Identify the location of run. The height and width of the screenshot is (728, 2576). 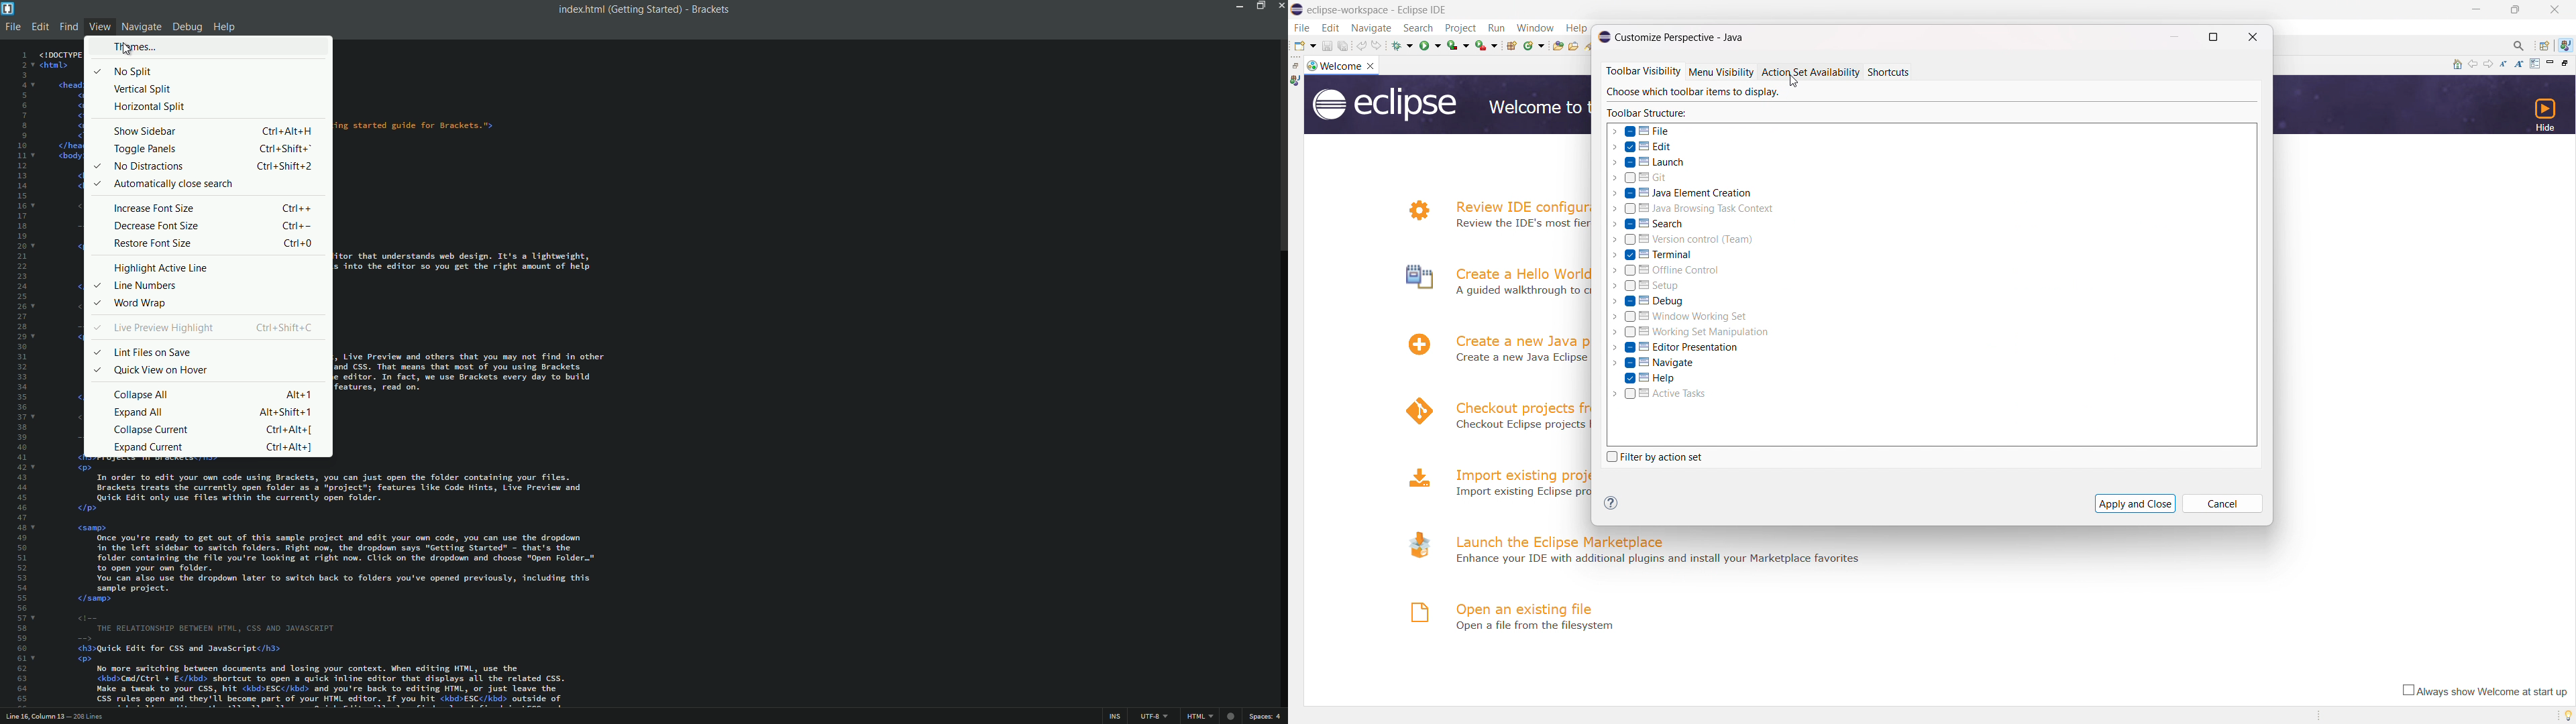
(1495, 28).